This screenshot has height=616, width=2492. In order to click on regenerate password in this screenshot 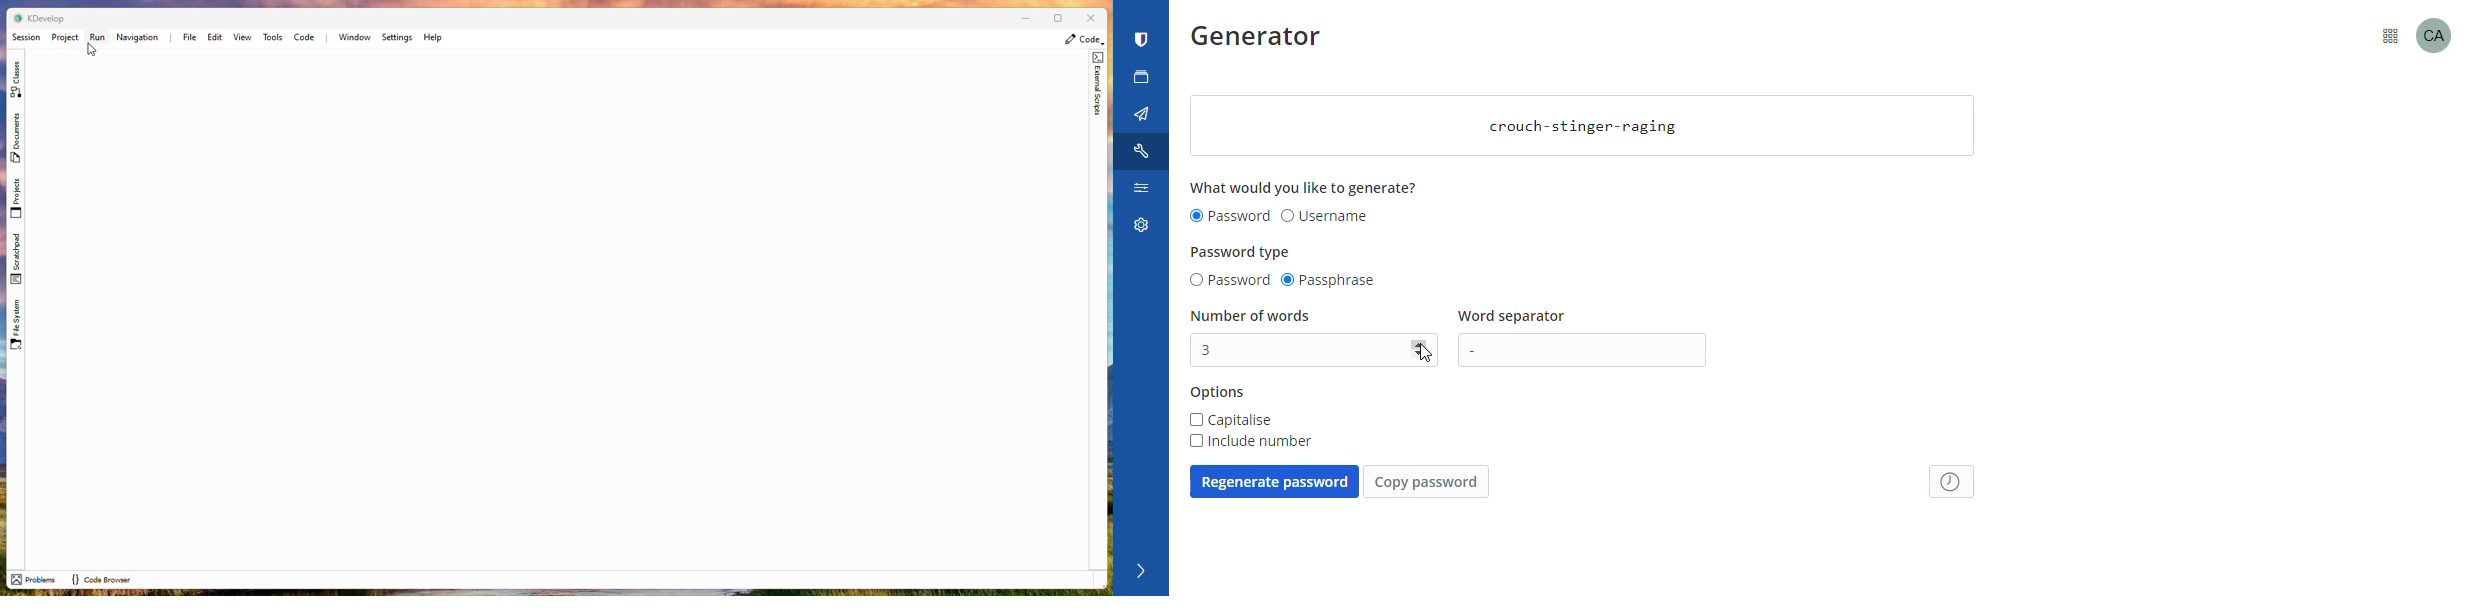, I will do `click(1274, 481)`.